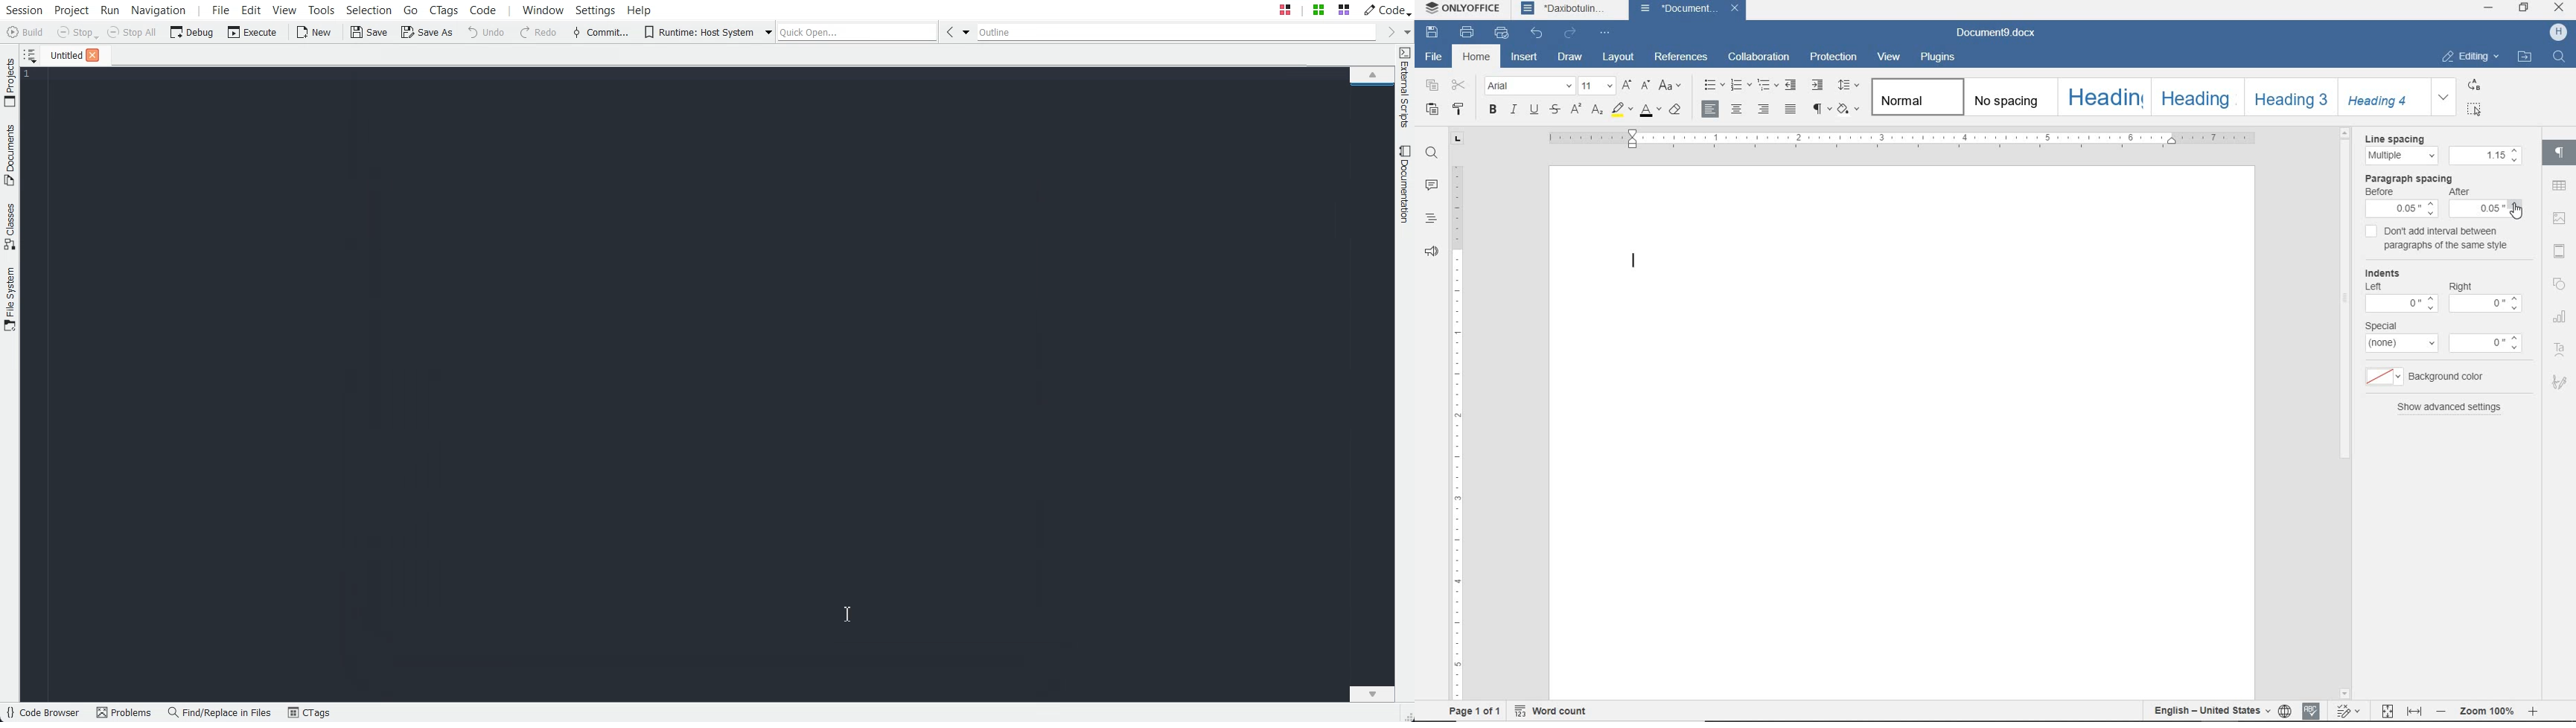  Describe the element at coordinates (1435, 59) in the screenshot. I see `file` at that location.